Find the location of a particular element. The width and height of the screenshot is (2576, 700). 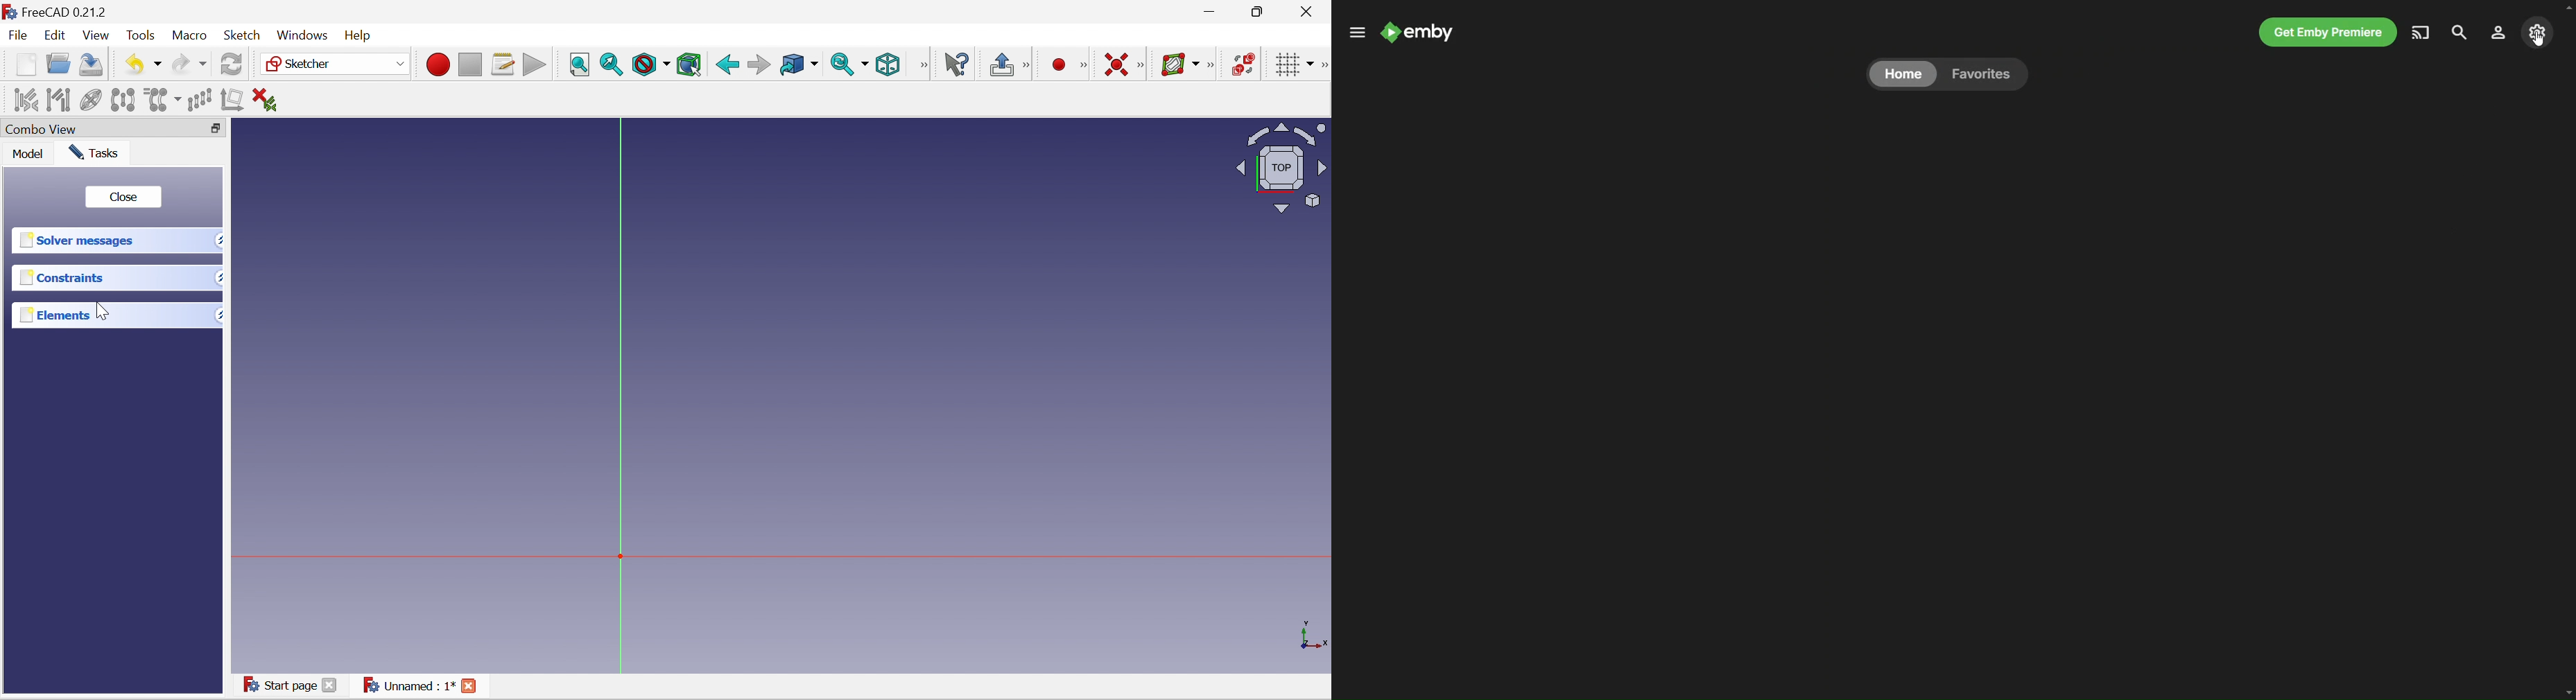

Sync view is located at coordinates (847, 65).